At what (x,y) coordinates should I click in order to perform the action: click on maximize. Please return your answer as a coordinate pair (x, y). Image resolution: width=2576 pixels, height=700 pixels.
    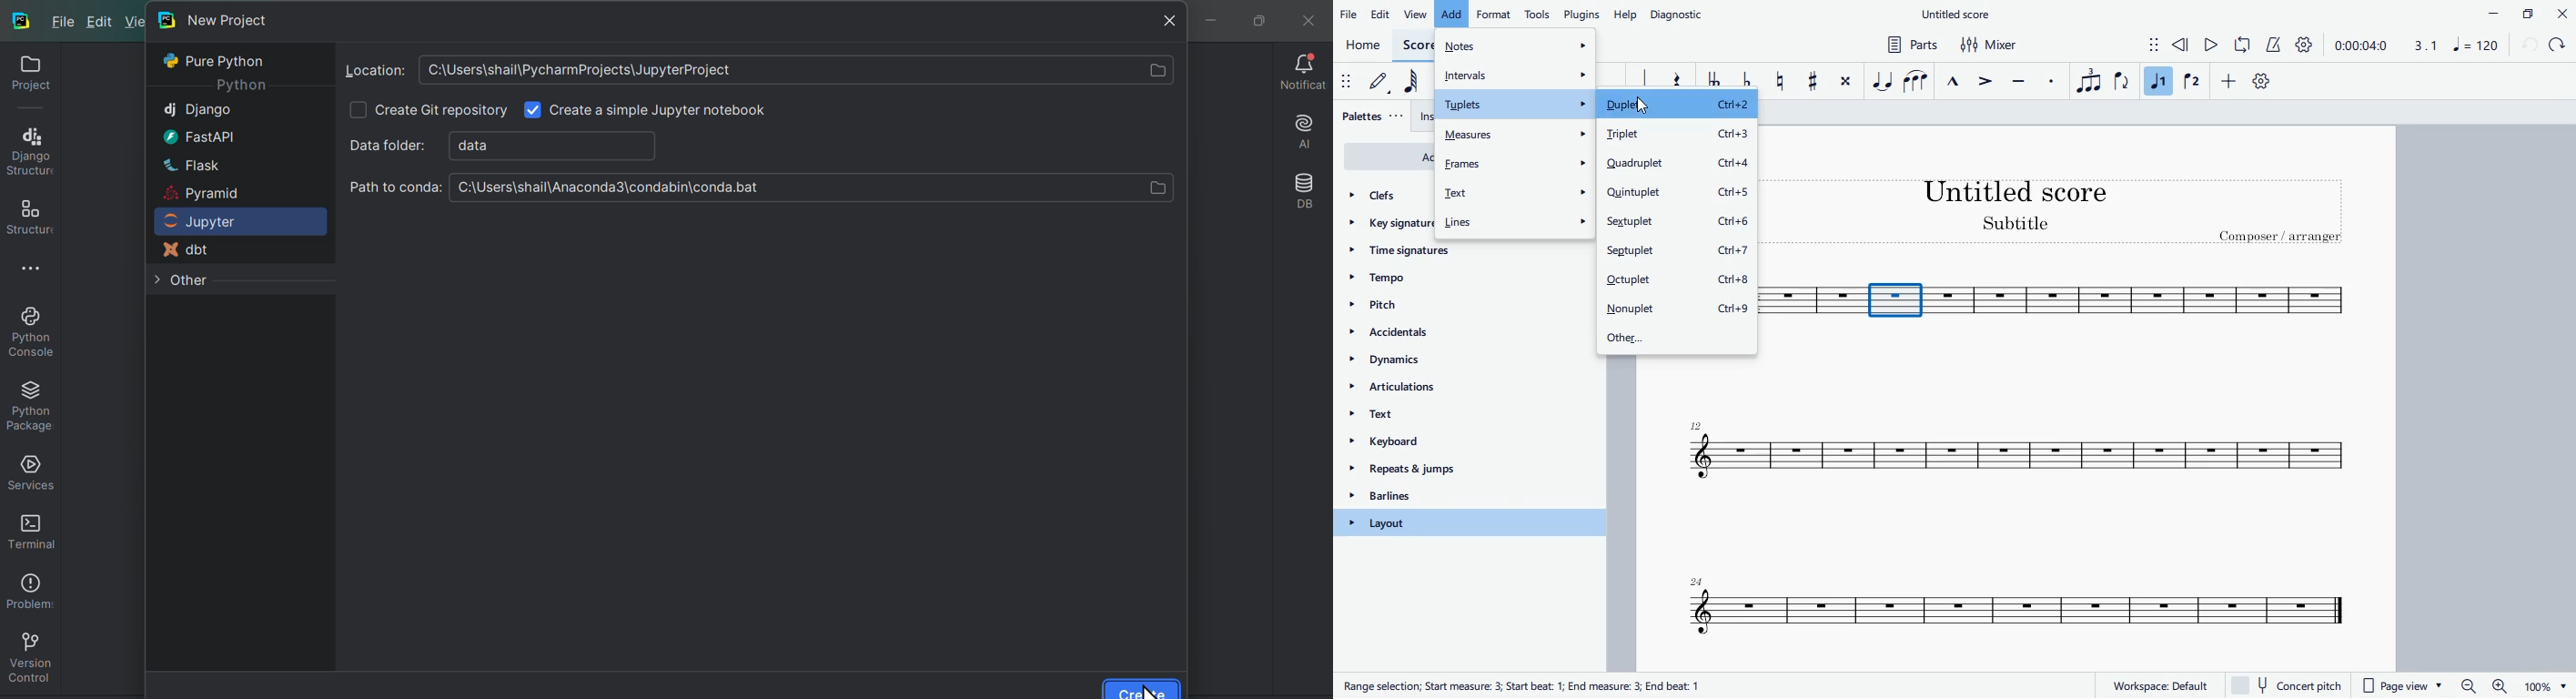
    Looking at the image, I should click on (2527, 13).